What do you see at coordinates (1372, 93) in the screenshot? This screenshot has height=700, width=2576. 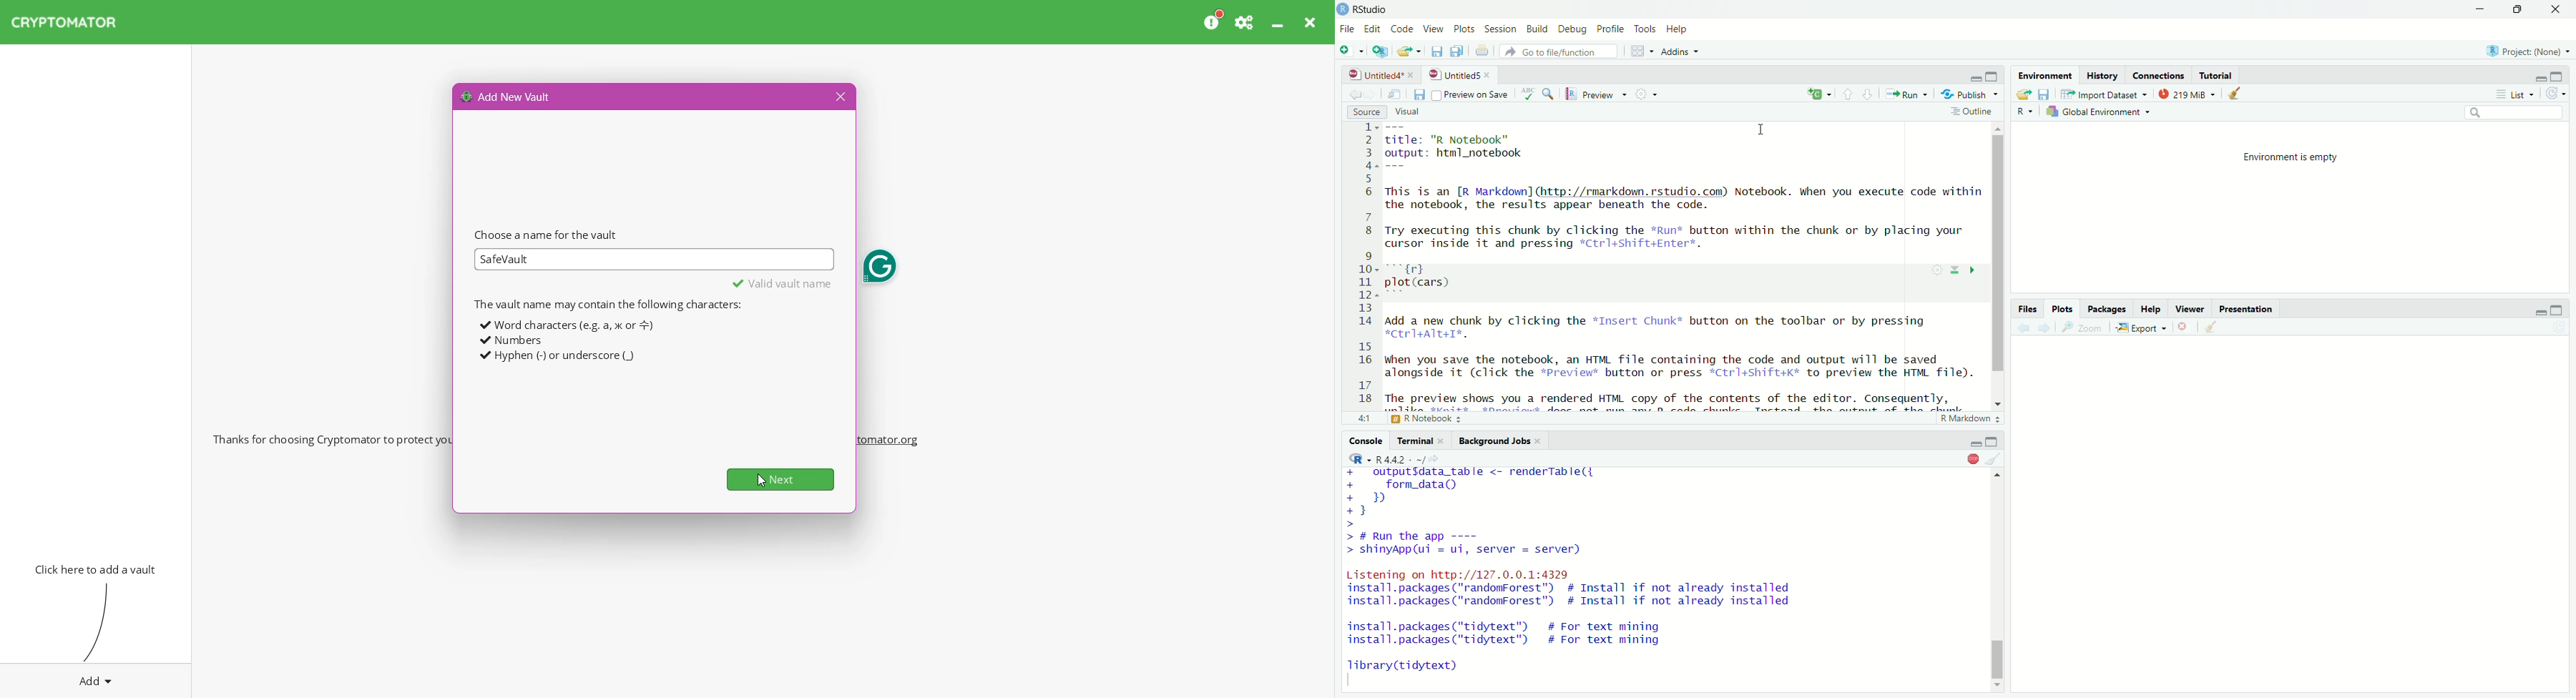 I see `Go forward to next source location` at bounding box center [1372, 93].